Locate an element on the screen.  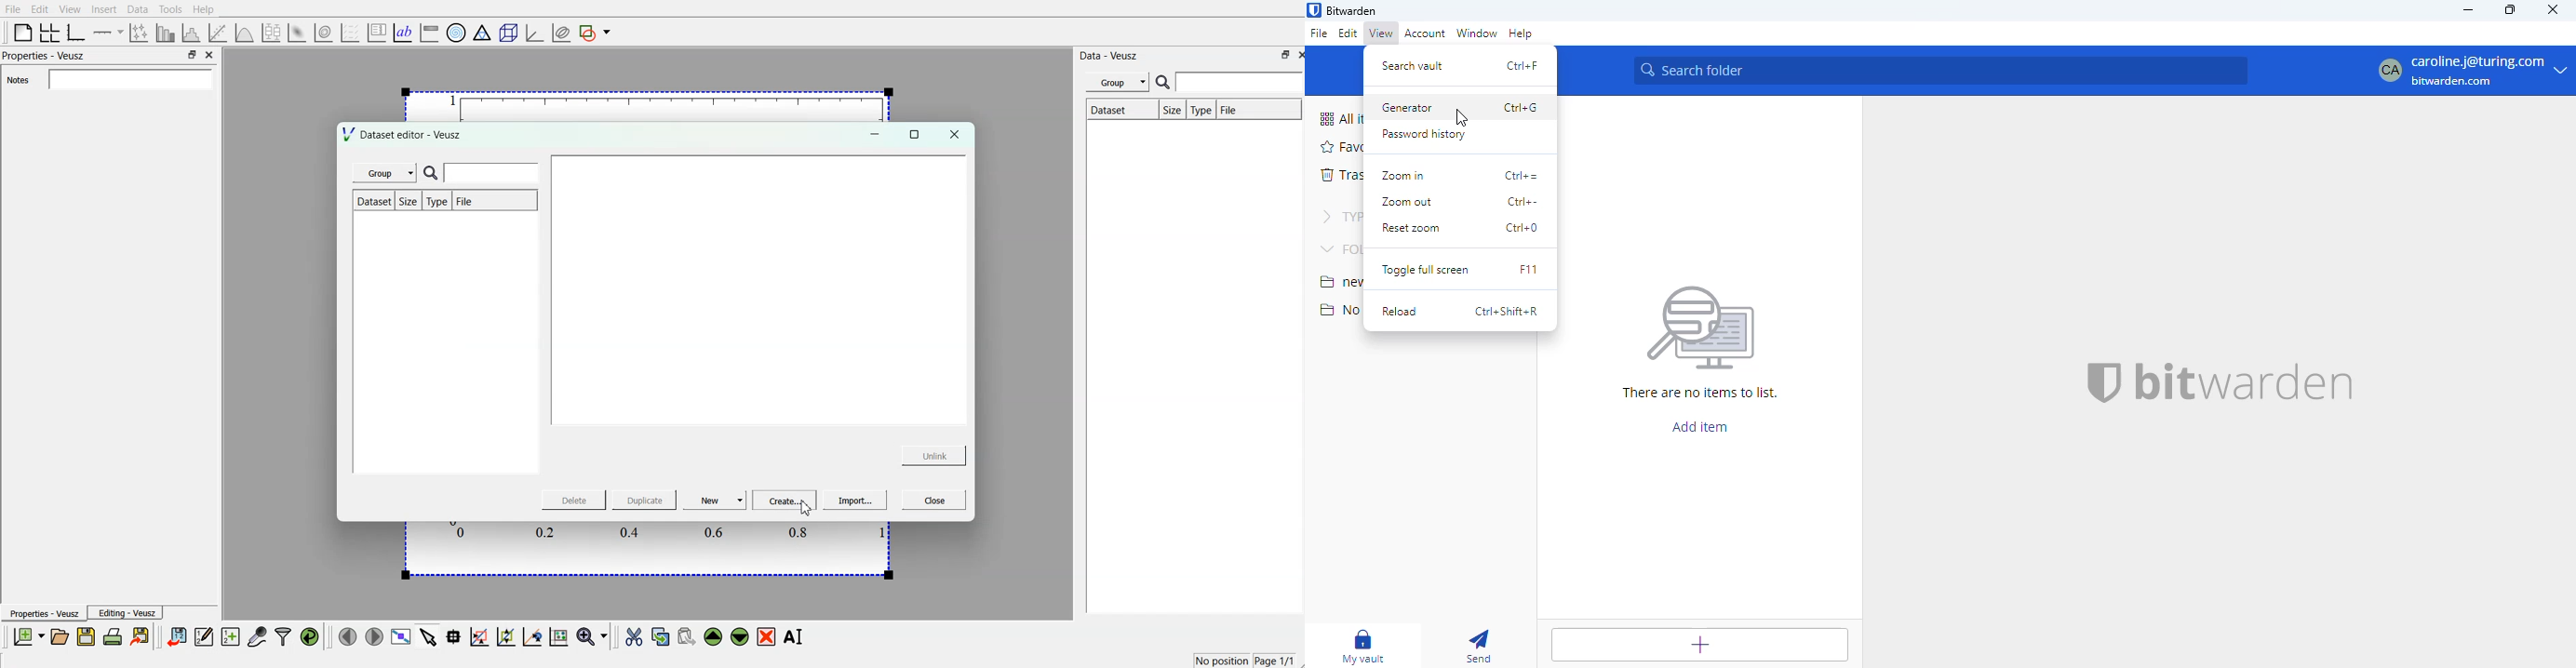
Data is located at coordinates (138, 10).